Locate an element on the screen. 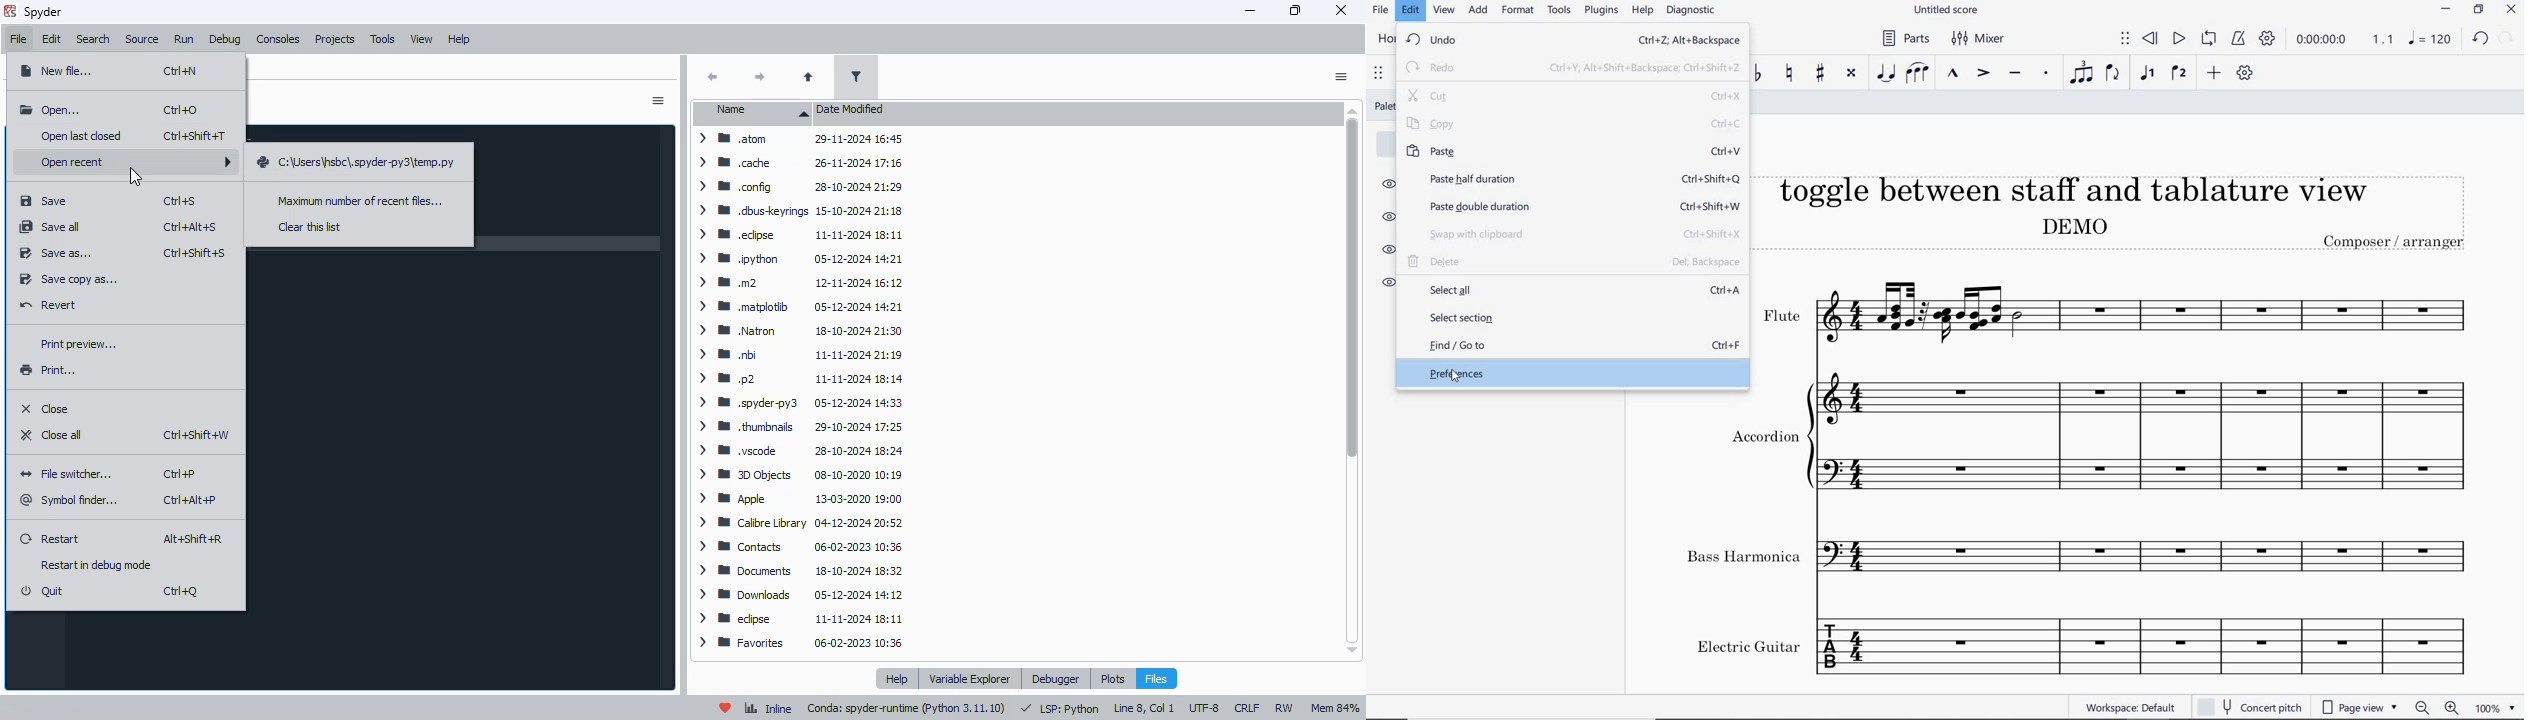 Image resolution: width=2548 pixels, height=728 pixels. select all is located at coordinates (1572, 290).